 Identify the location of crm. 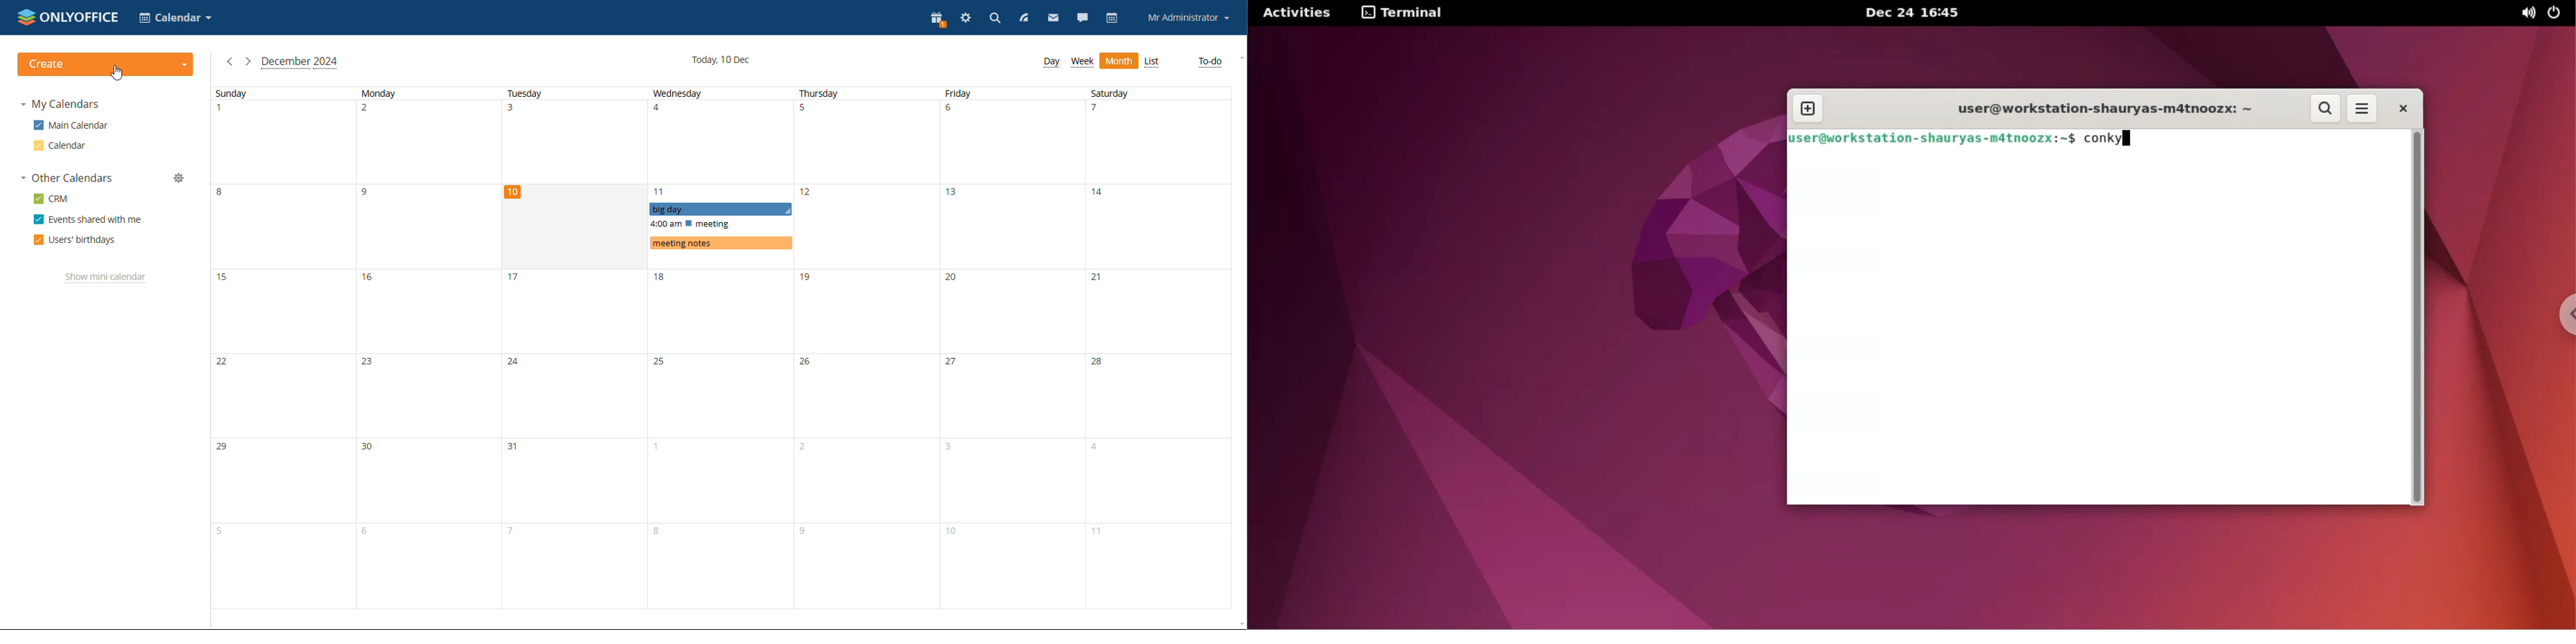
(51, 199).